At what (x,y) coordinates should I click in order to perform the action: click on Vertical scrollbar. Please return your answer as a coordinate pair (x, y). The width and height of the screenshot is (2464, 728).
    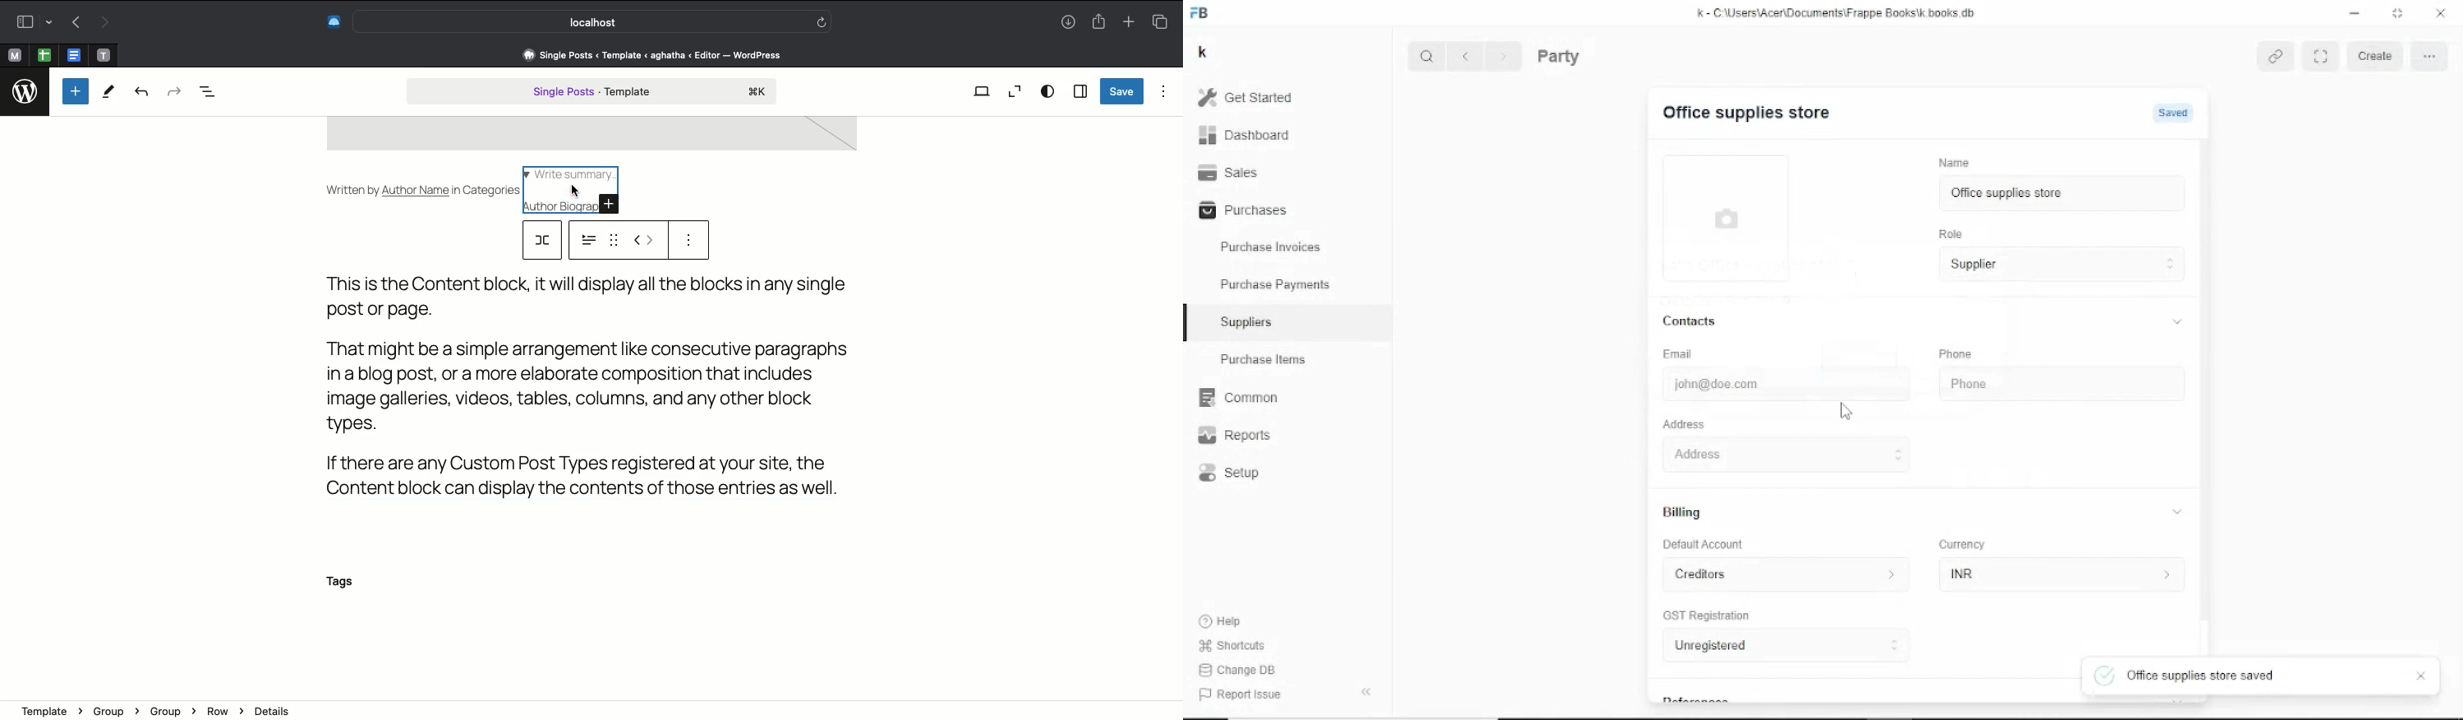
    Looking at the image, I should click on (2207, 376).